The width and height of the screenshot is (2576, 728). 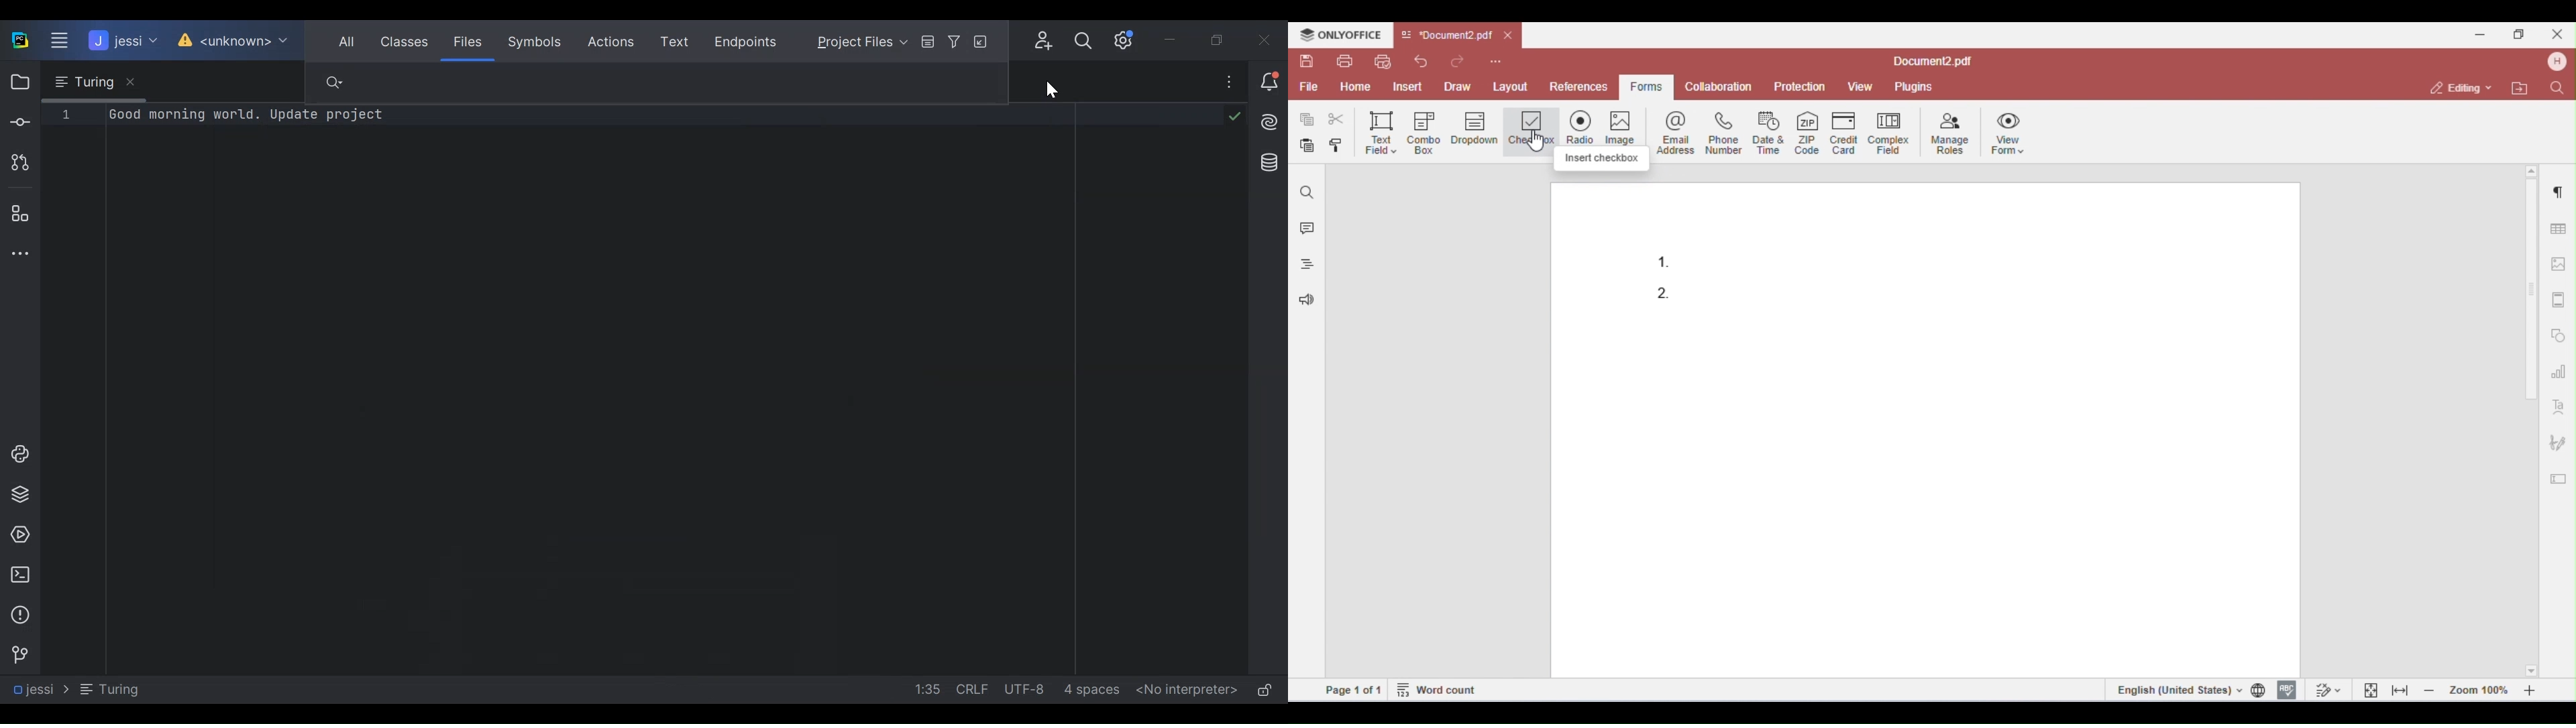 What do you see at coordinates (862, 42) in the screenshot?
I see `Project Files` at bounding box center [862, 42].